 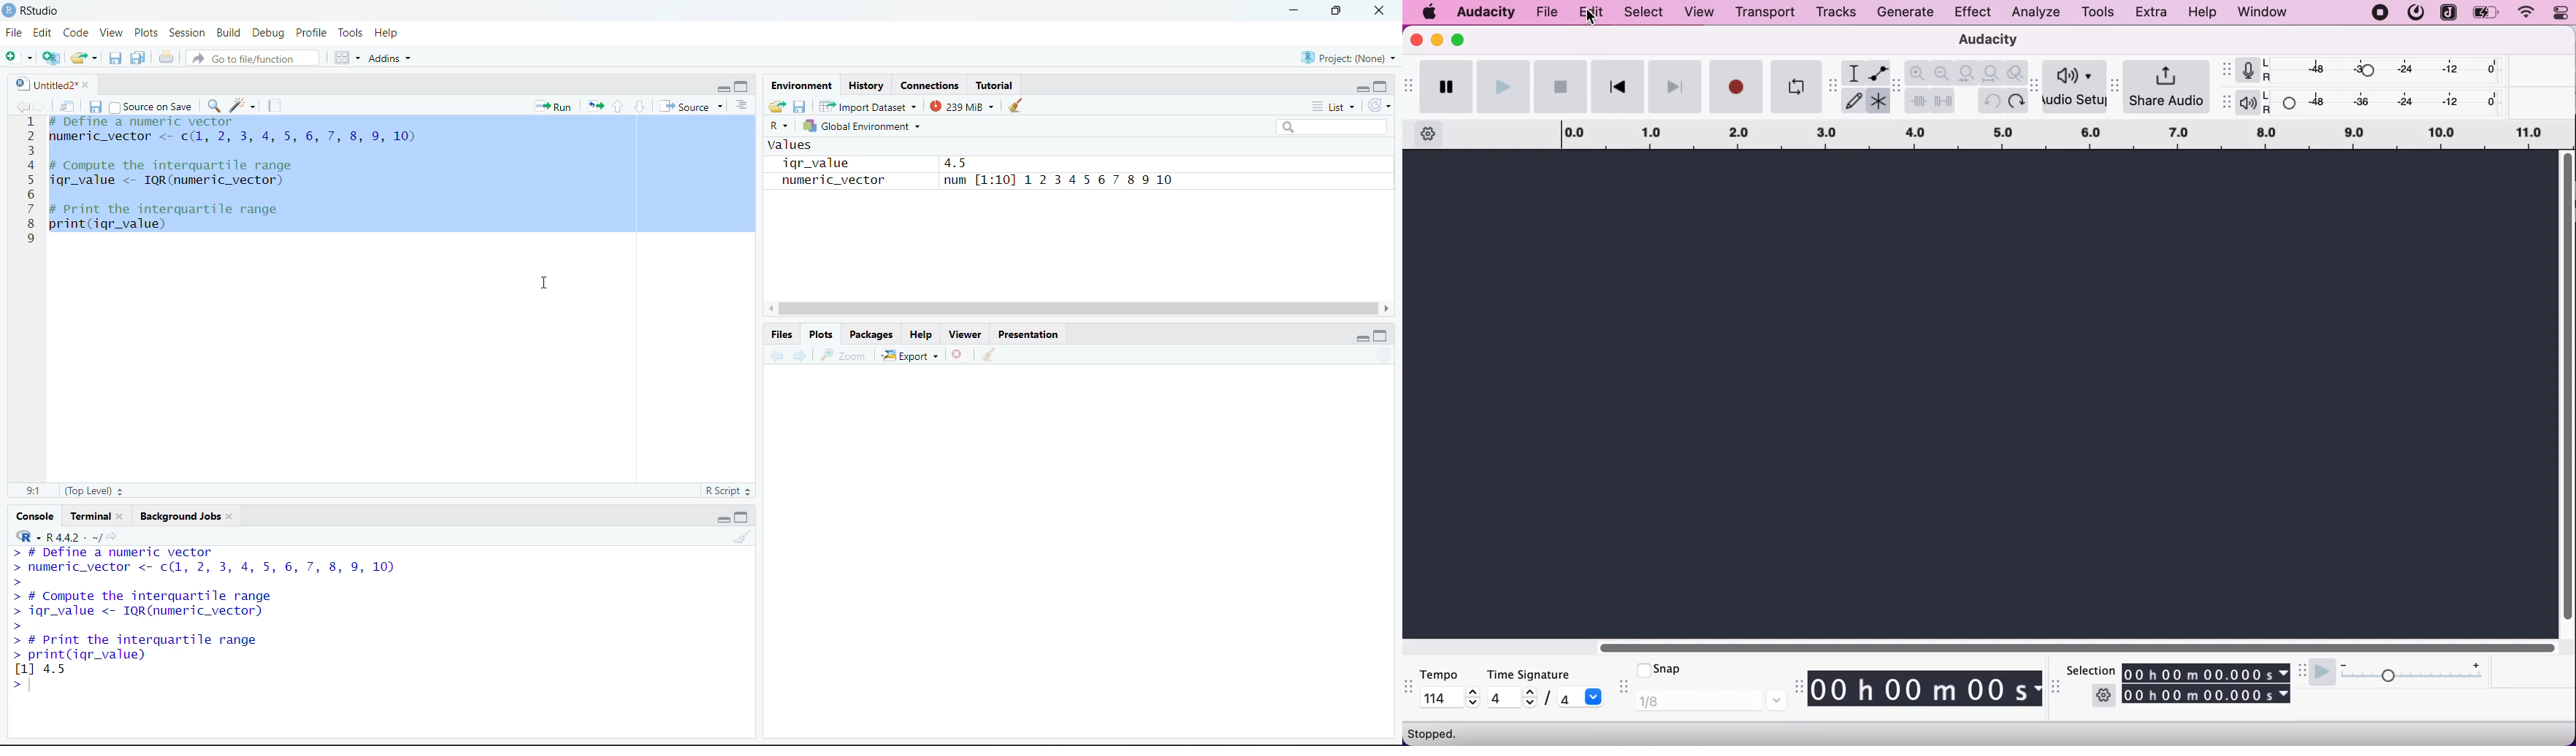 I want to click on Code, so click(x=79, y=31).